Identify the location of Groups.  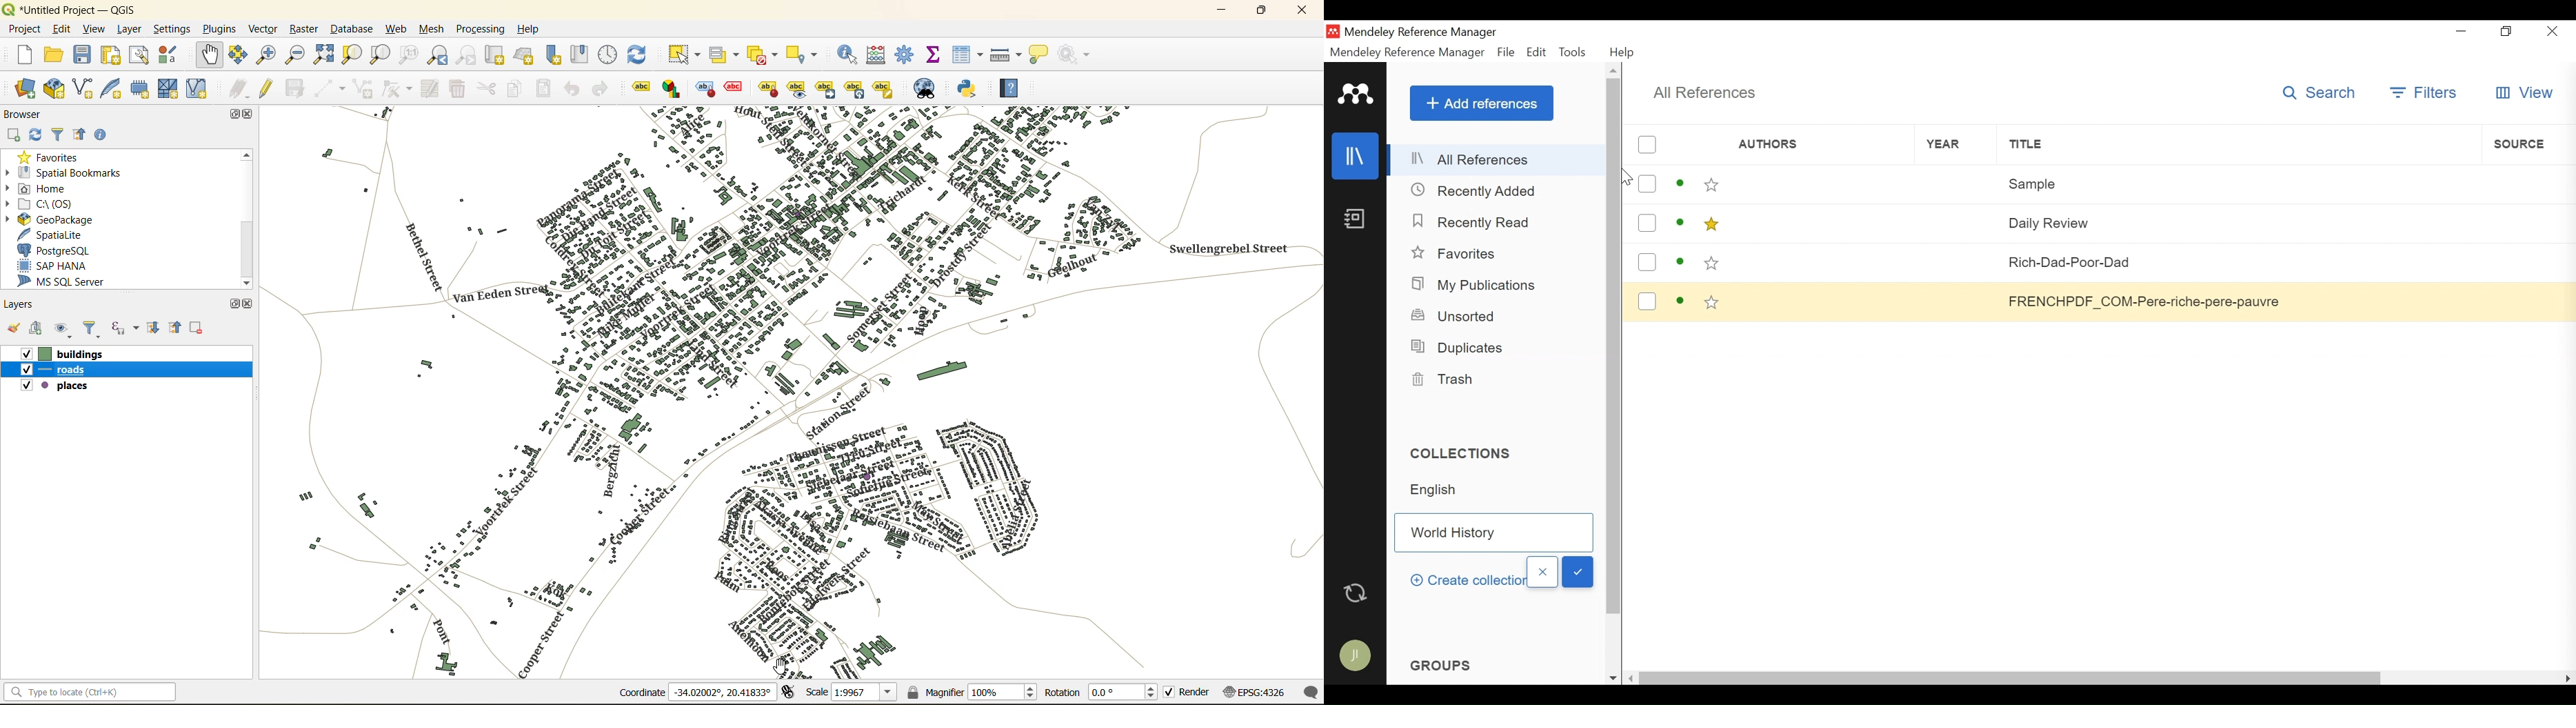
(1443, 663).